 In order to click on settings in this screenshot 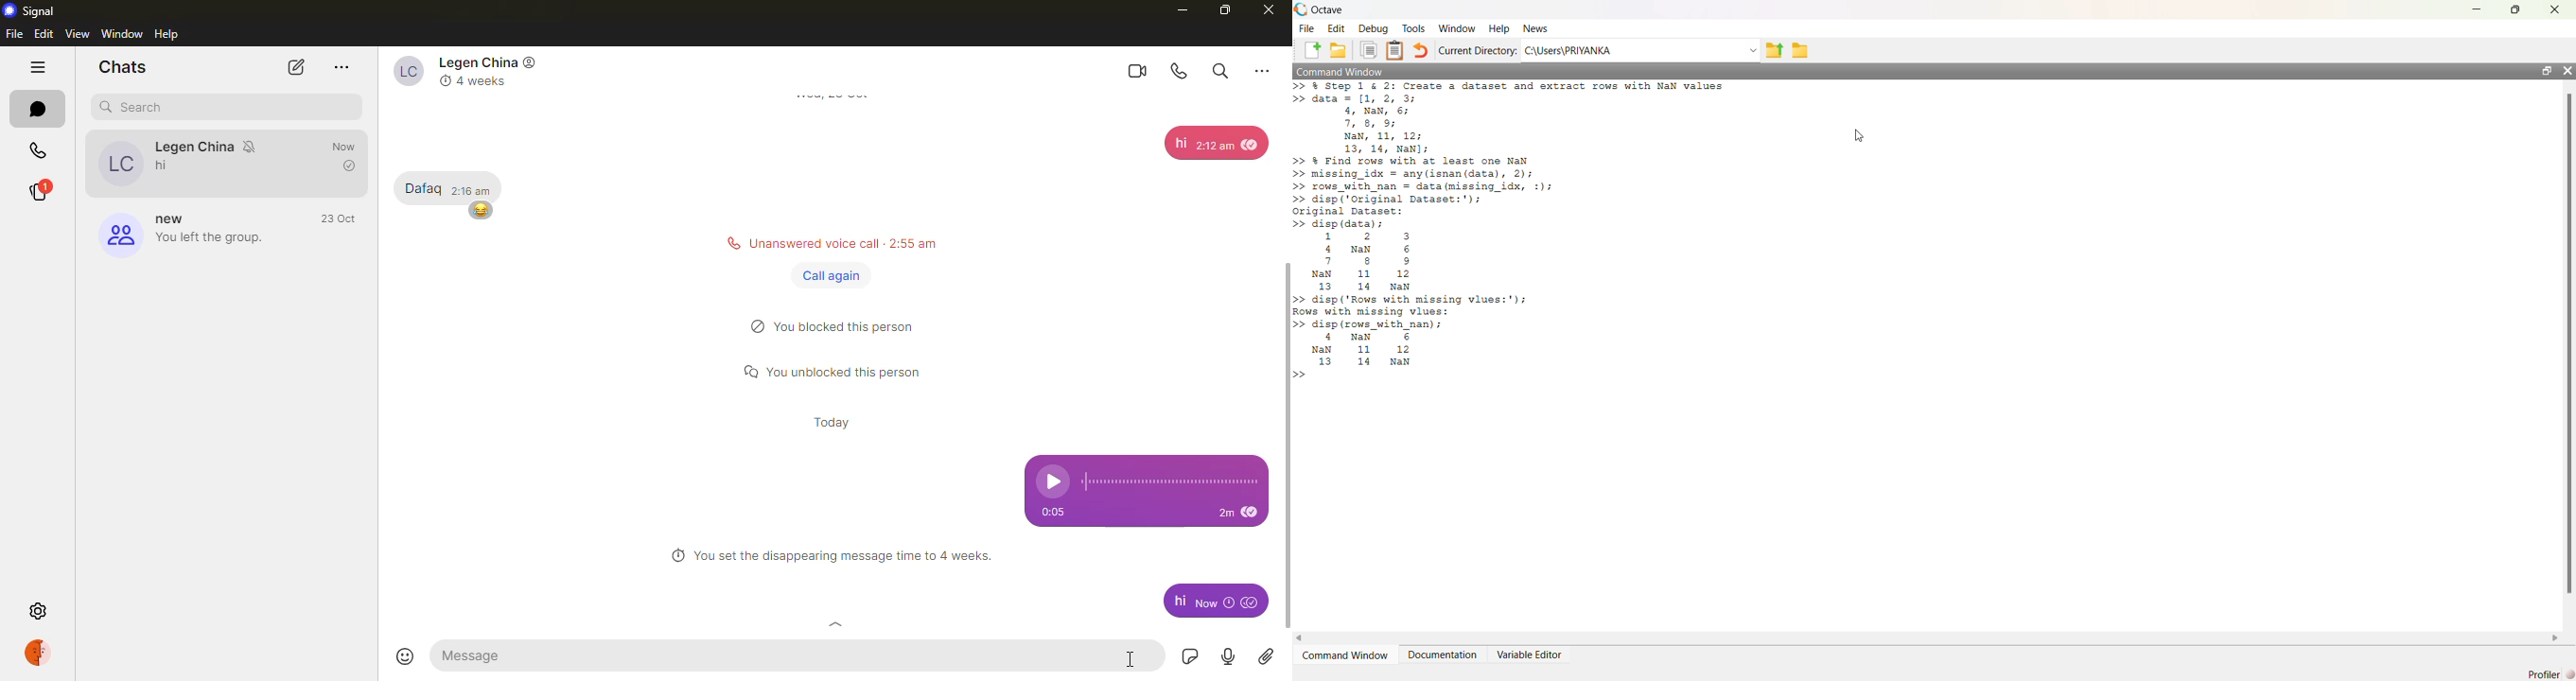, I will do `click(41, 612)`.